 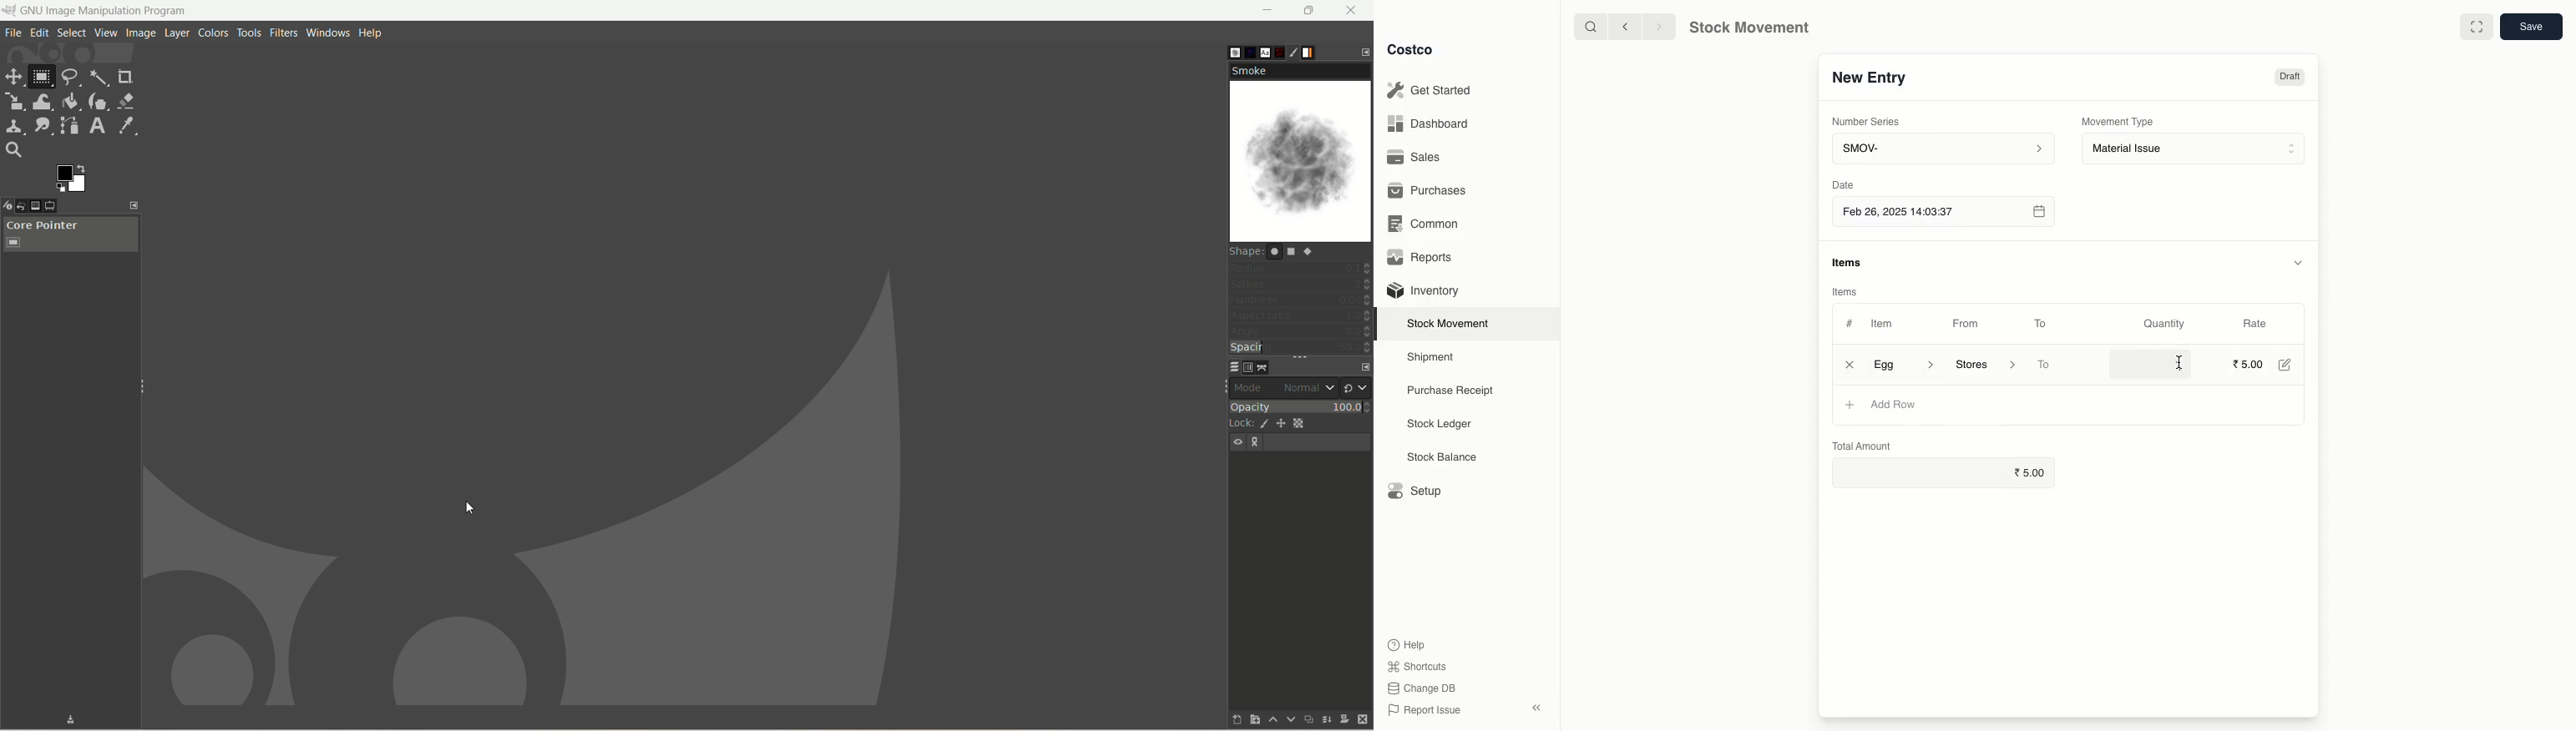 I want to click on Purchases, so click(x=1430, y=192).